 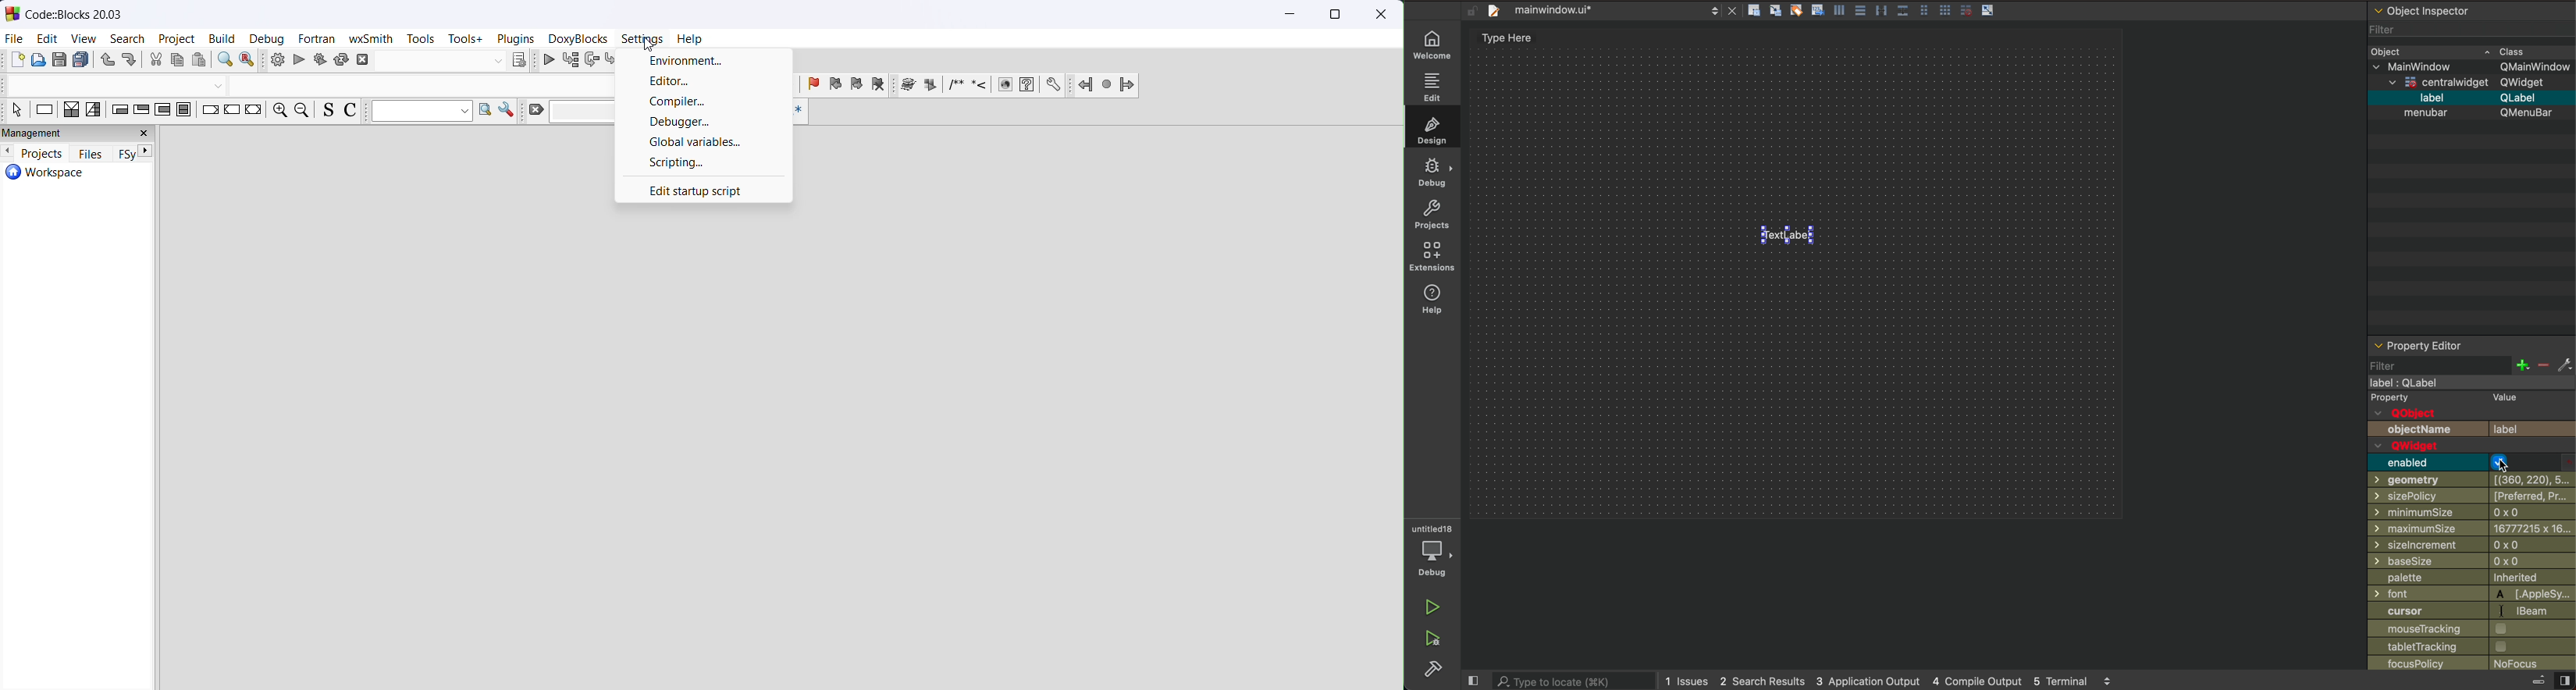 I want to click on property editor, so click(x=2472, y=343).